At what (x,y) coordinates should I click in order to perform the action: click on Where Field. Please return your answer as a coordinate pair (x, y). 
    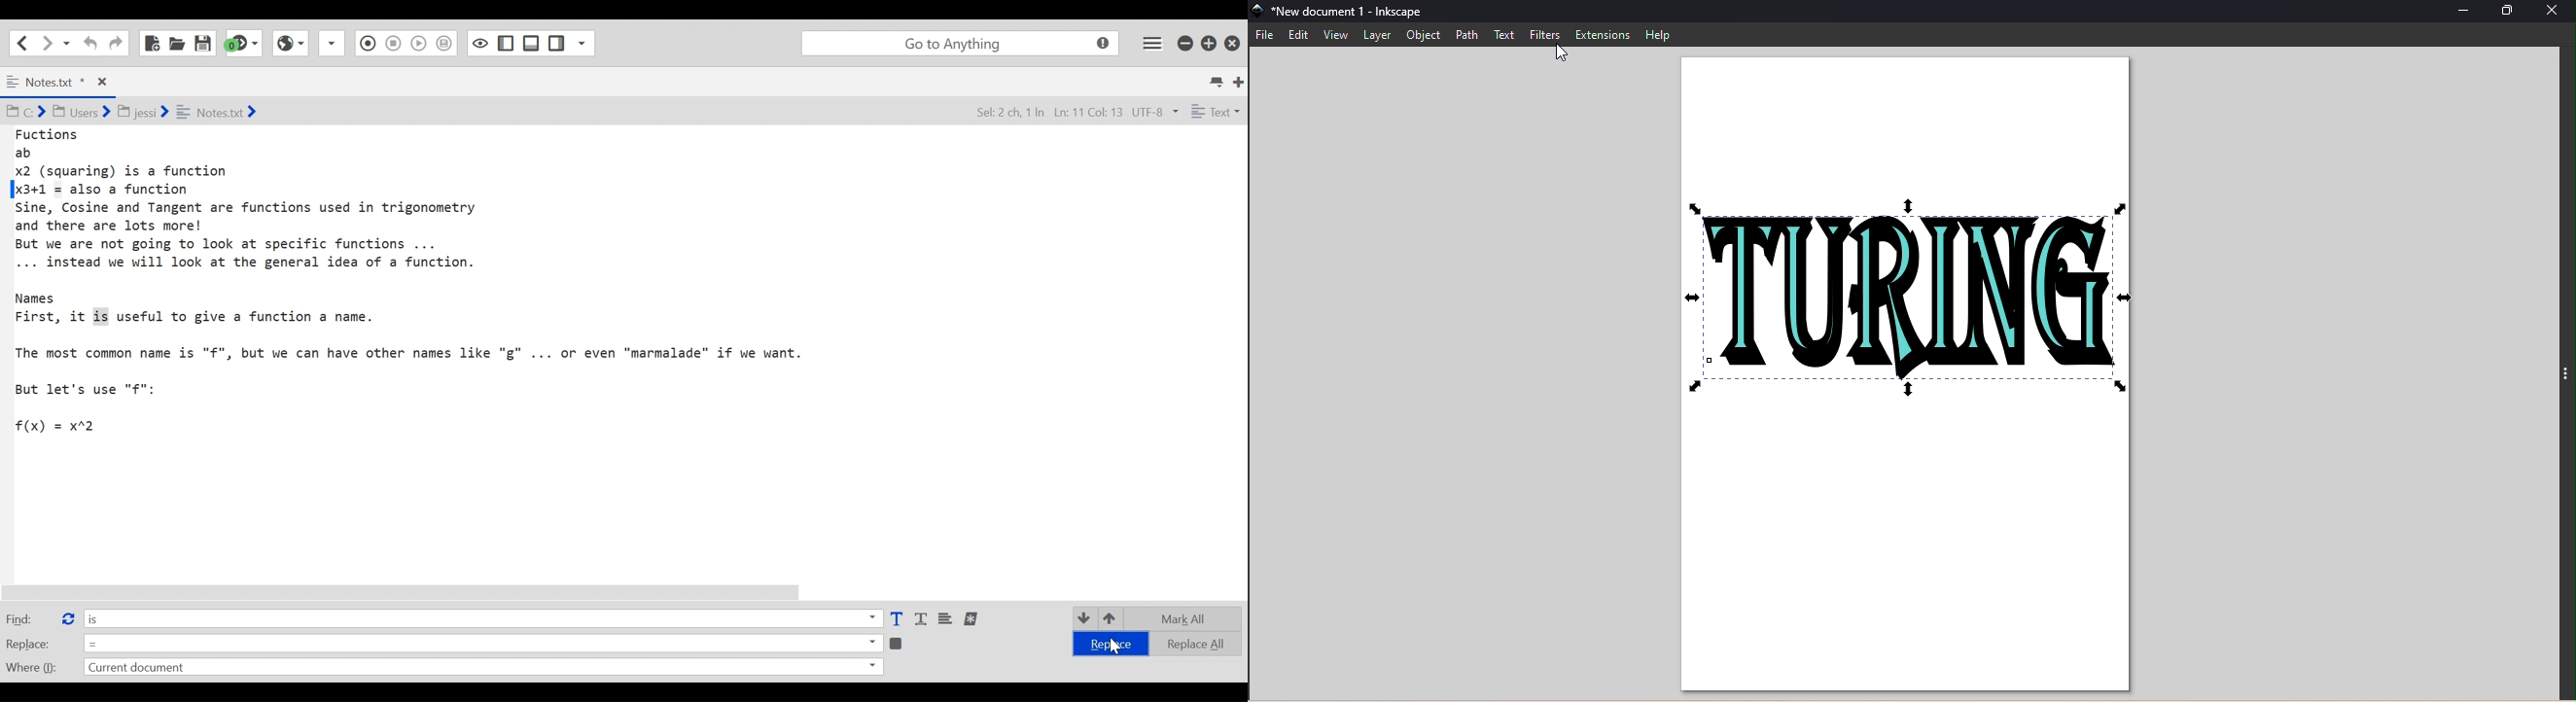
    Looking at the image, I should click on (482, 668).